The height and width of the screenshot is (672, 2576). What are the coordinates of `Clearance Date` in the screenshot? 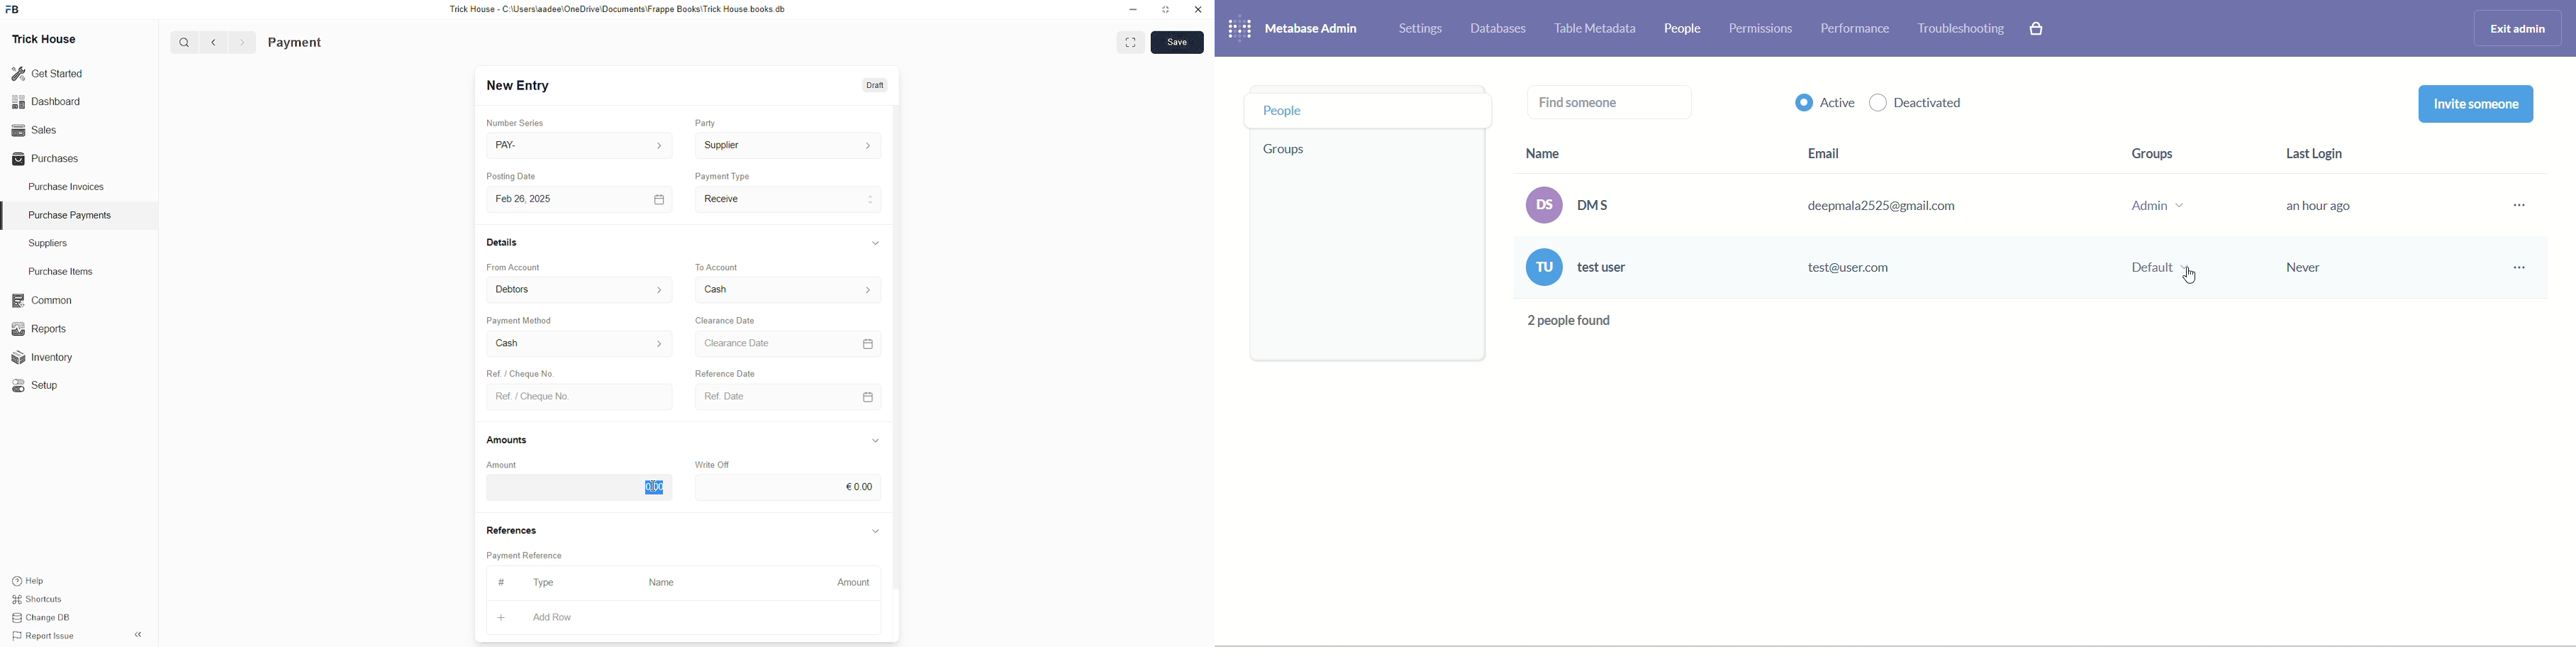 It's located at (727, 319).